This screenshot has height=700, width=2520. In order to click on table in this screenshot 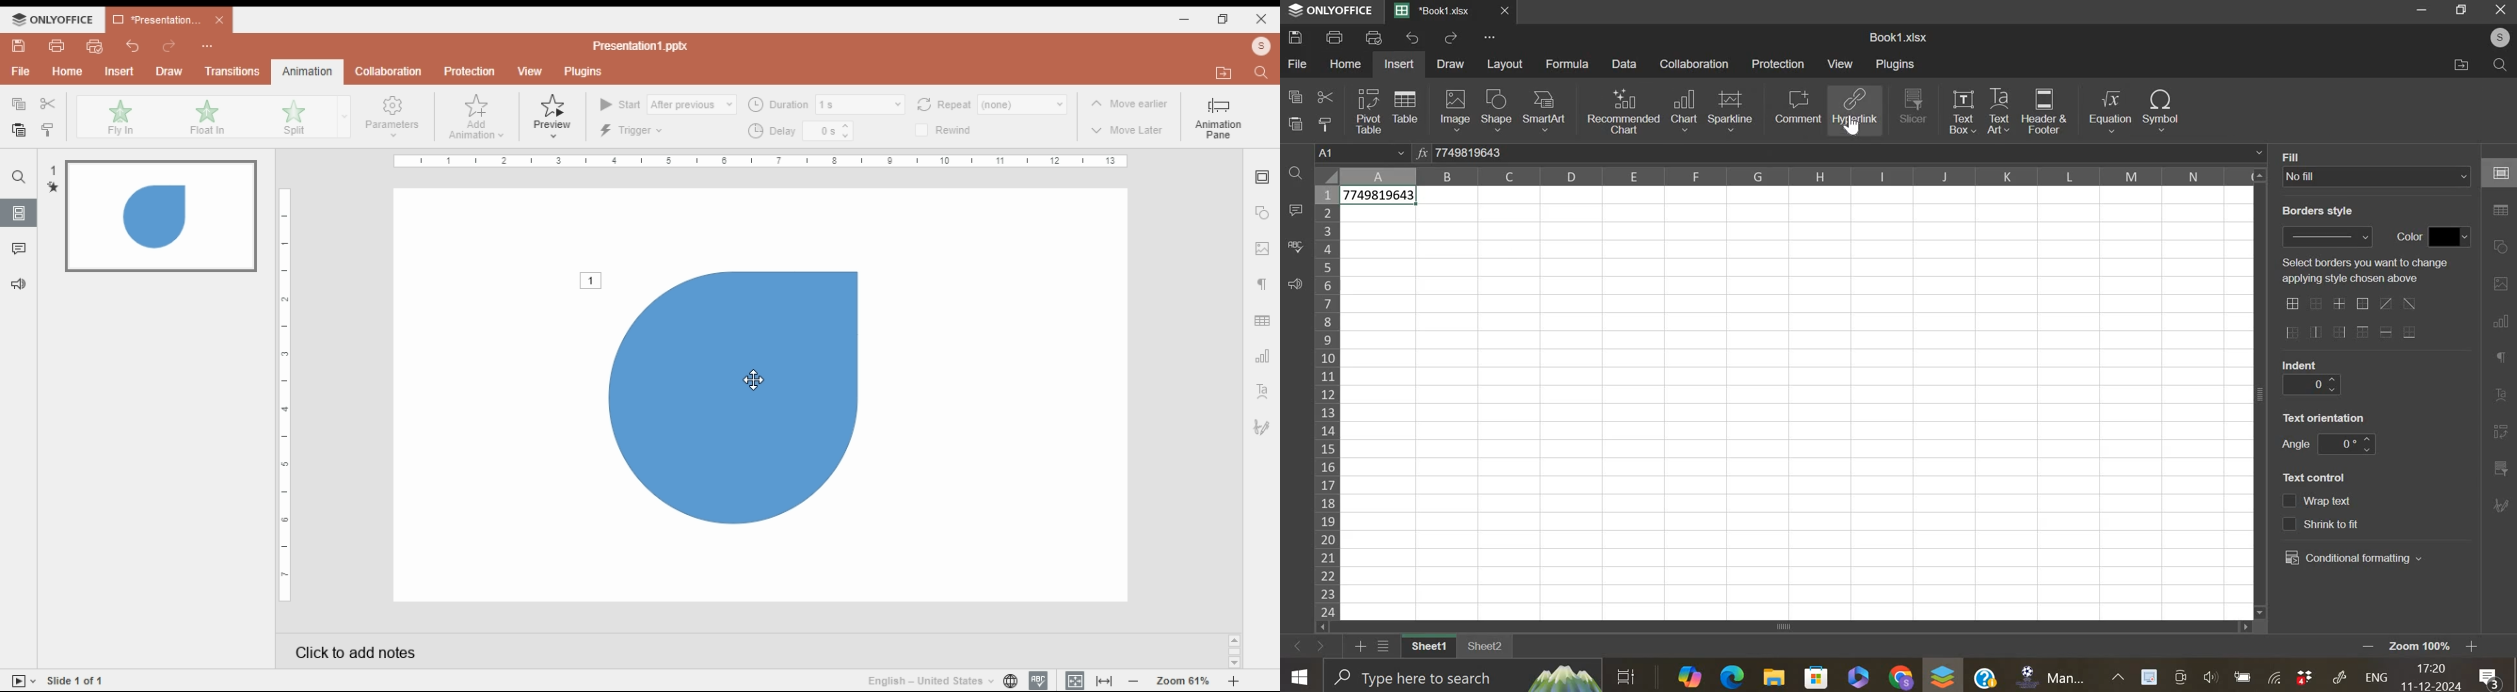, I will do `click(1404, 106)`.